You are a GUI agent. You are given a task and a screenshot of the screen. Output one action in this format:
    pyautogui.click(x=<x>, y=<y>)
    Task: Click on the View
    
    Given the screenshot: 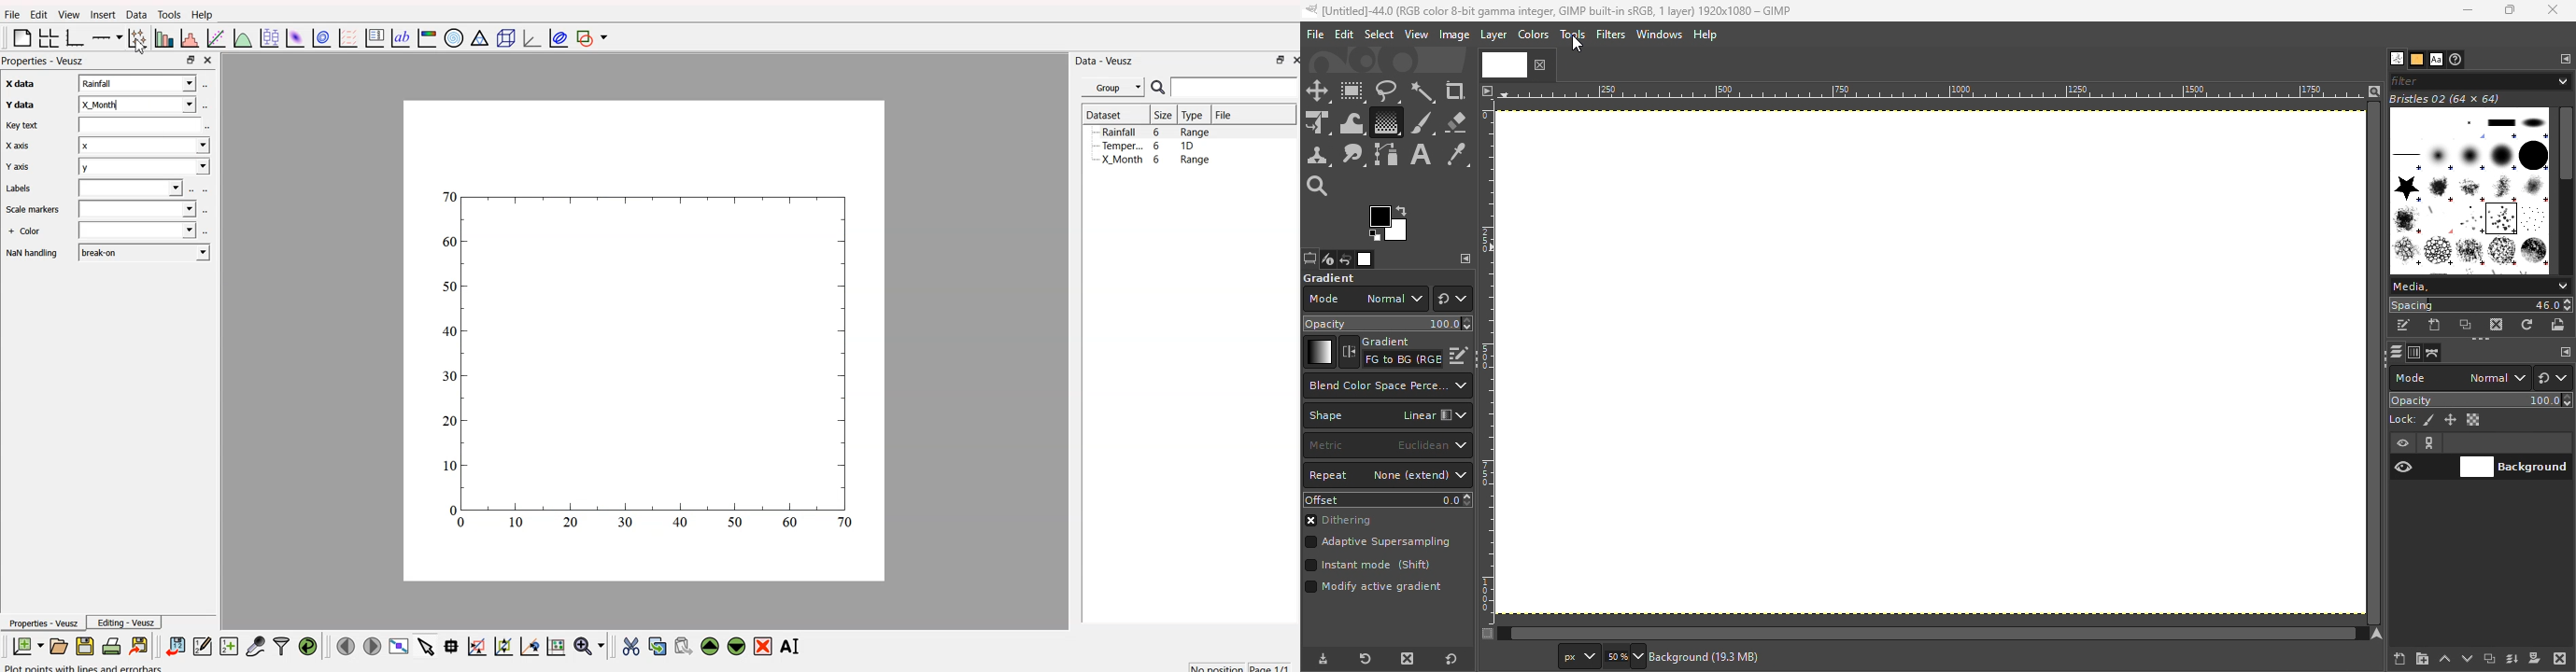 What is the action you would take?
    pyautogui.click(x=1417, y=35)
    